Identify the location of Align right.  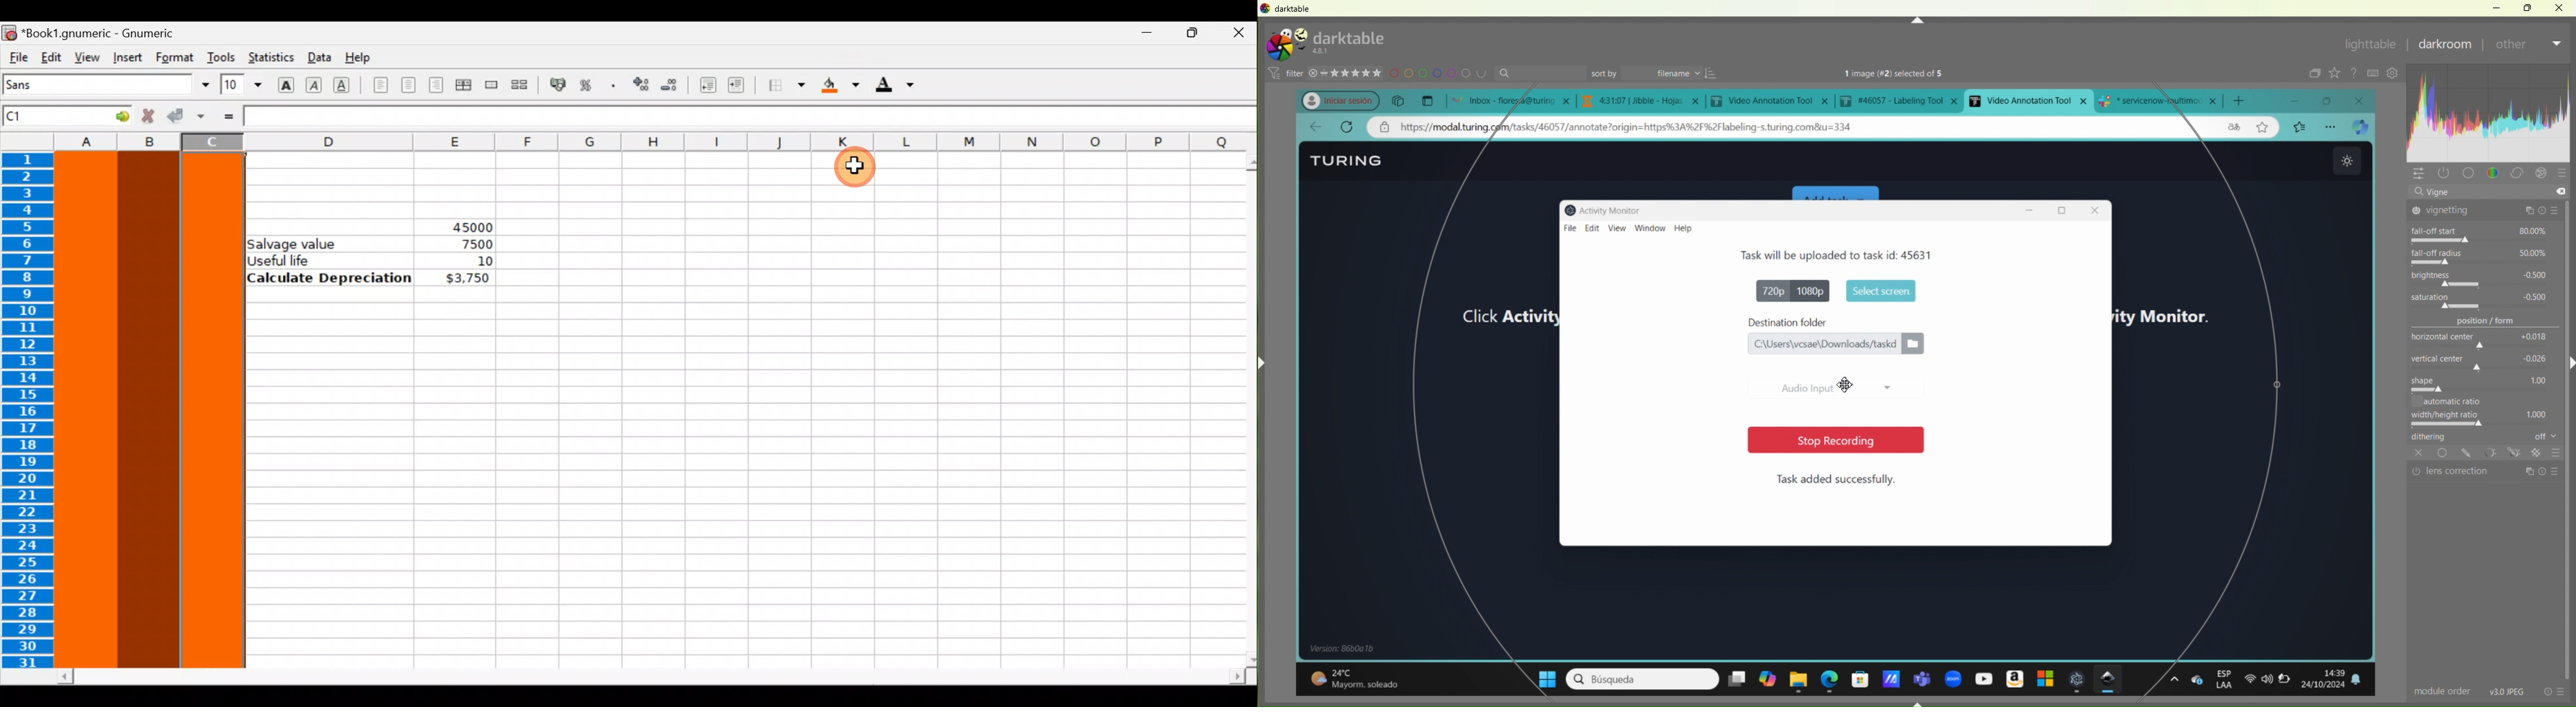
(436, 86).